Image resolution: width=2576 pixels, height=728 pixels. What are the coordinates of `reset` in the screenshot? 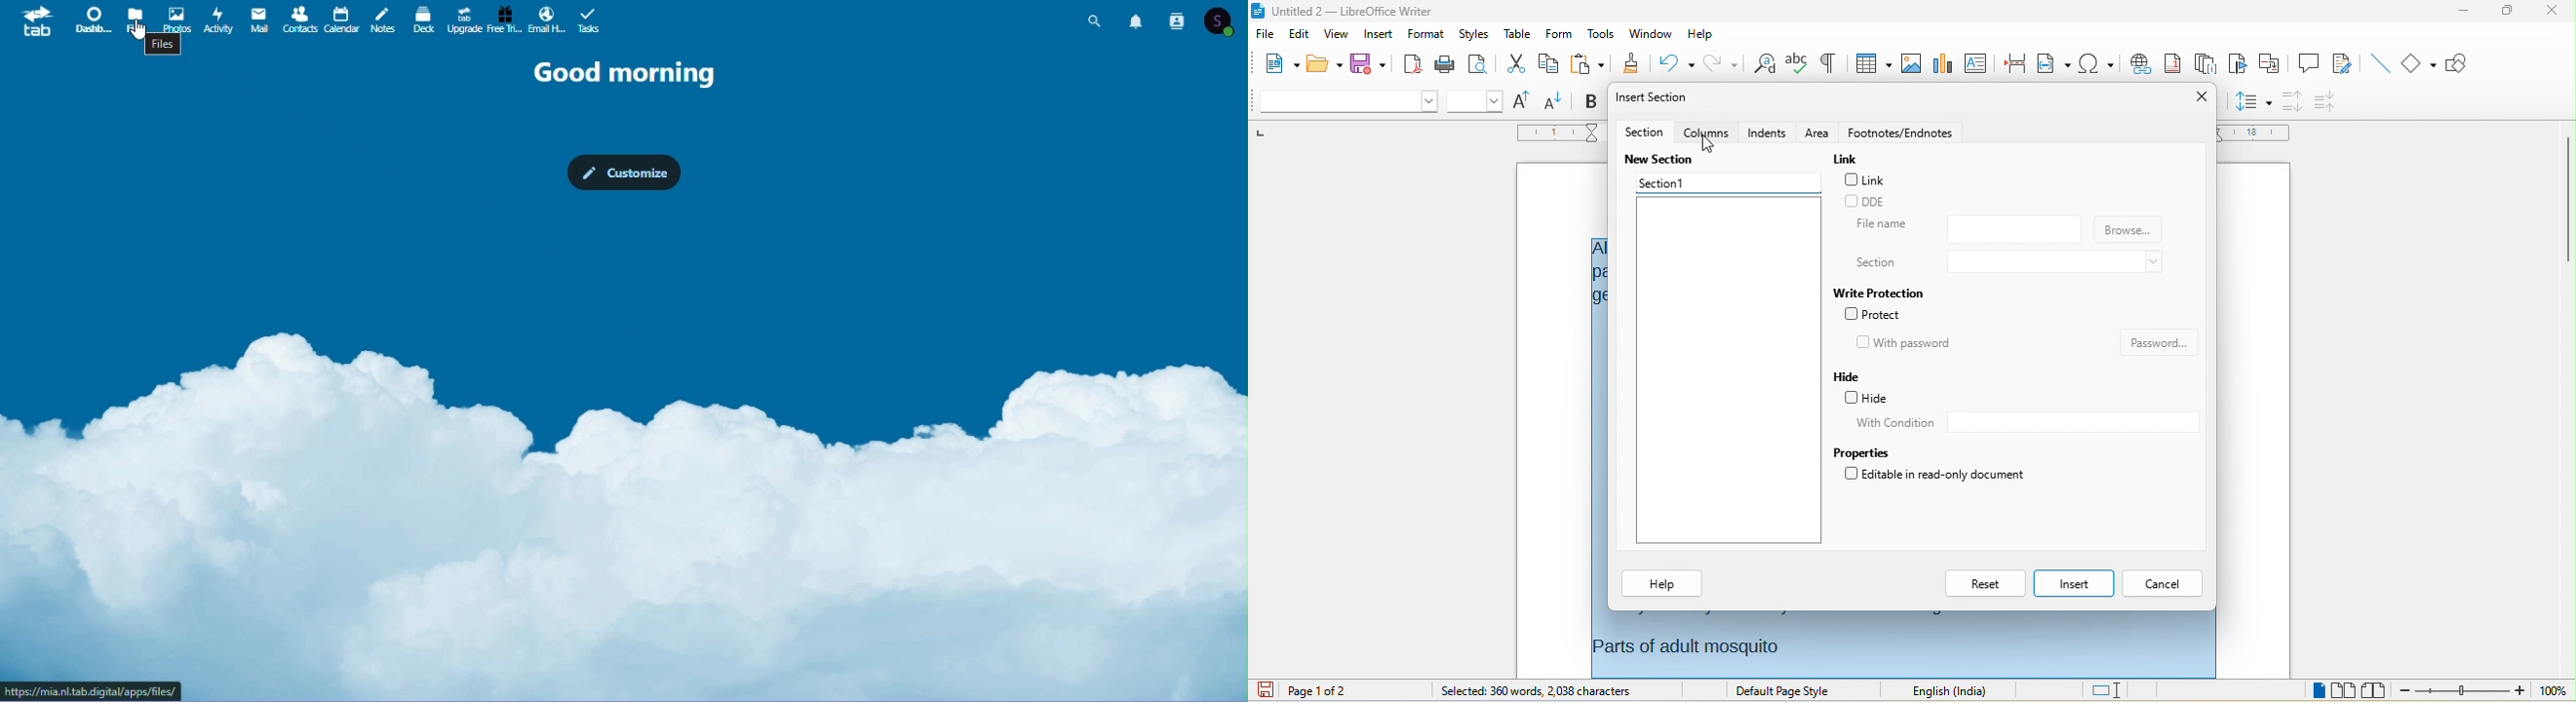 It's located at (1987, 584).